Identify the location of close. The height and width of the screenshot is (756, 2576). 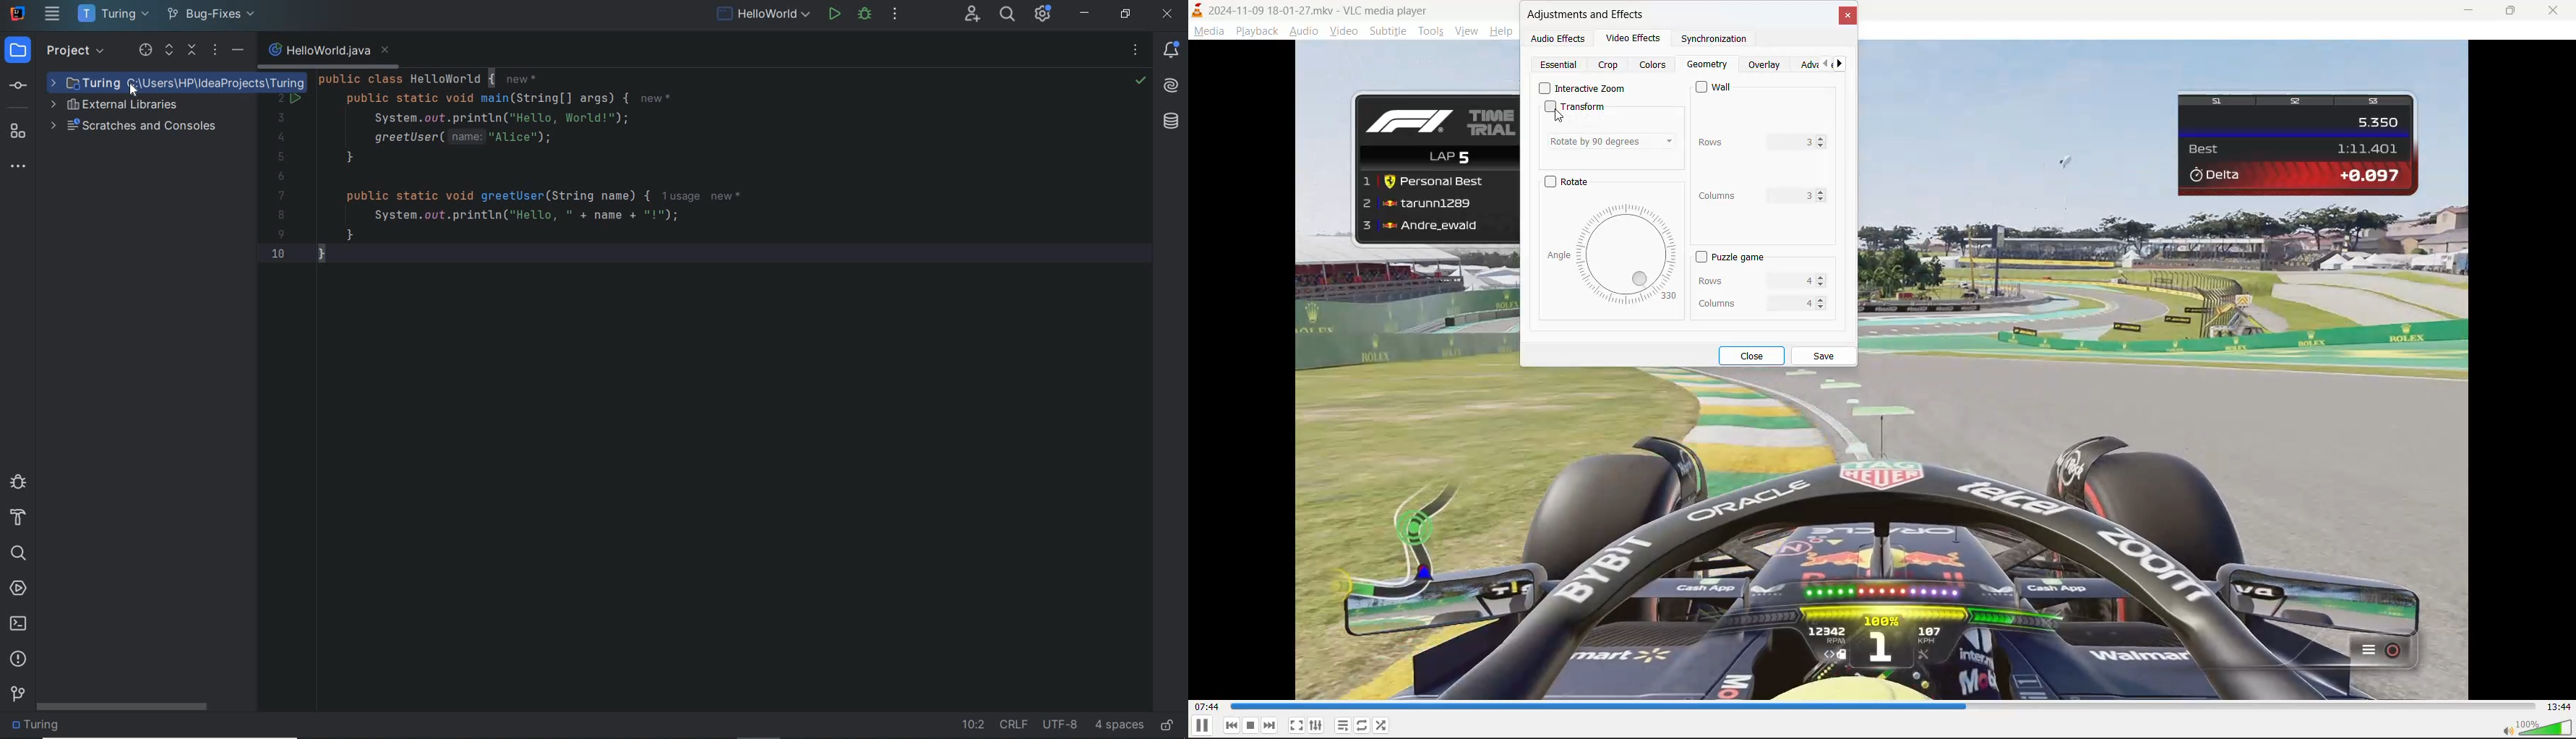
(1755, 356).